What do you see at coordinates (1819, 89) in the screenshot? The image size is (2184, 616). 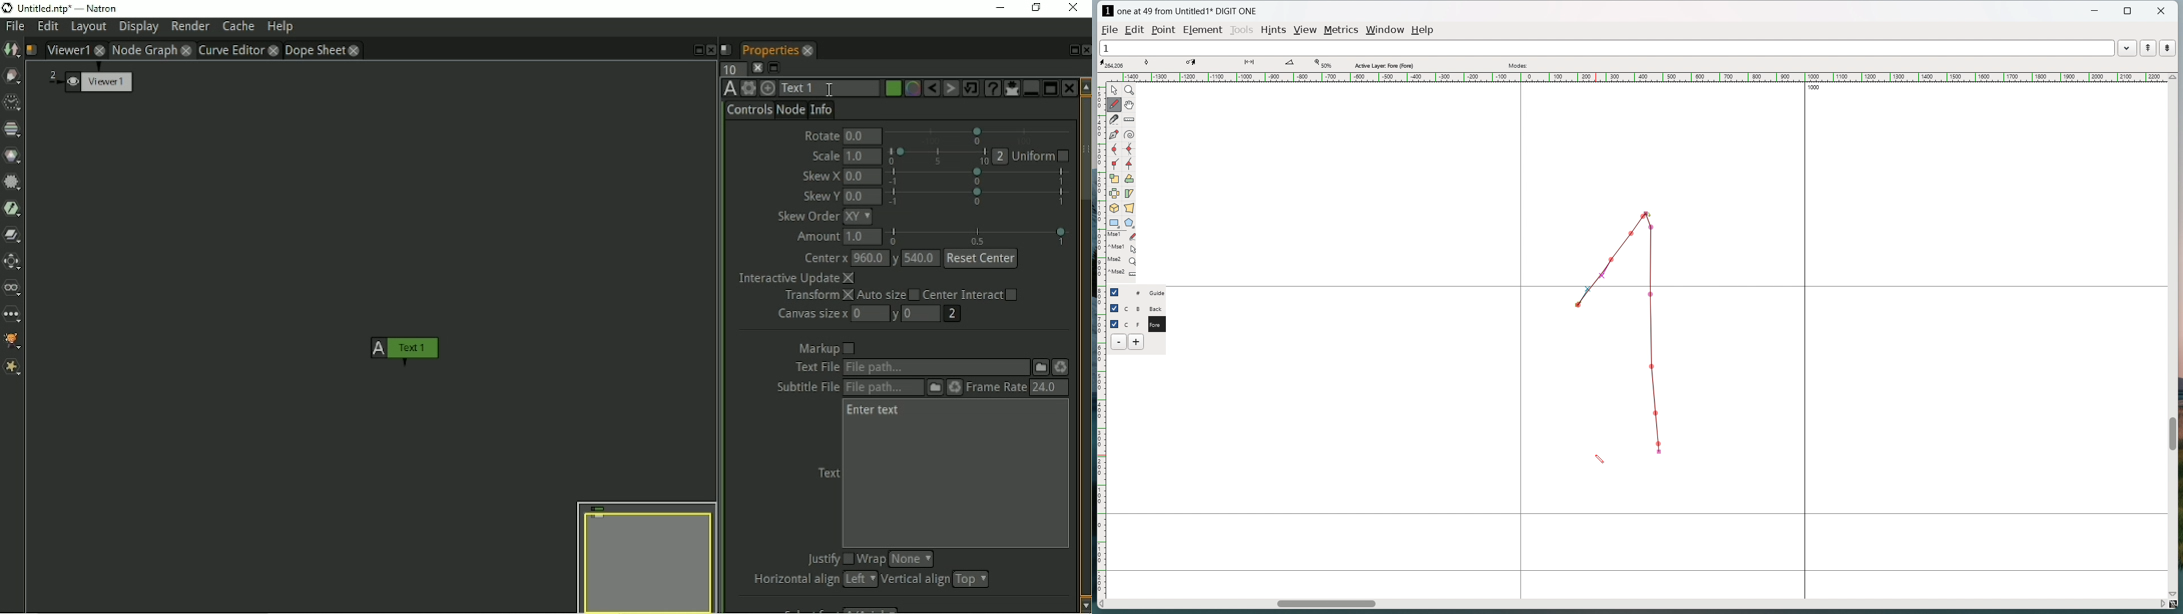 I see `1000` at bounding box center [1819, 89].